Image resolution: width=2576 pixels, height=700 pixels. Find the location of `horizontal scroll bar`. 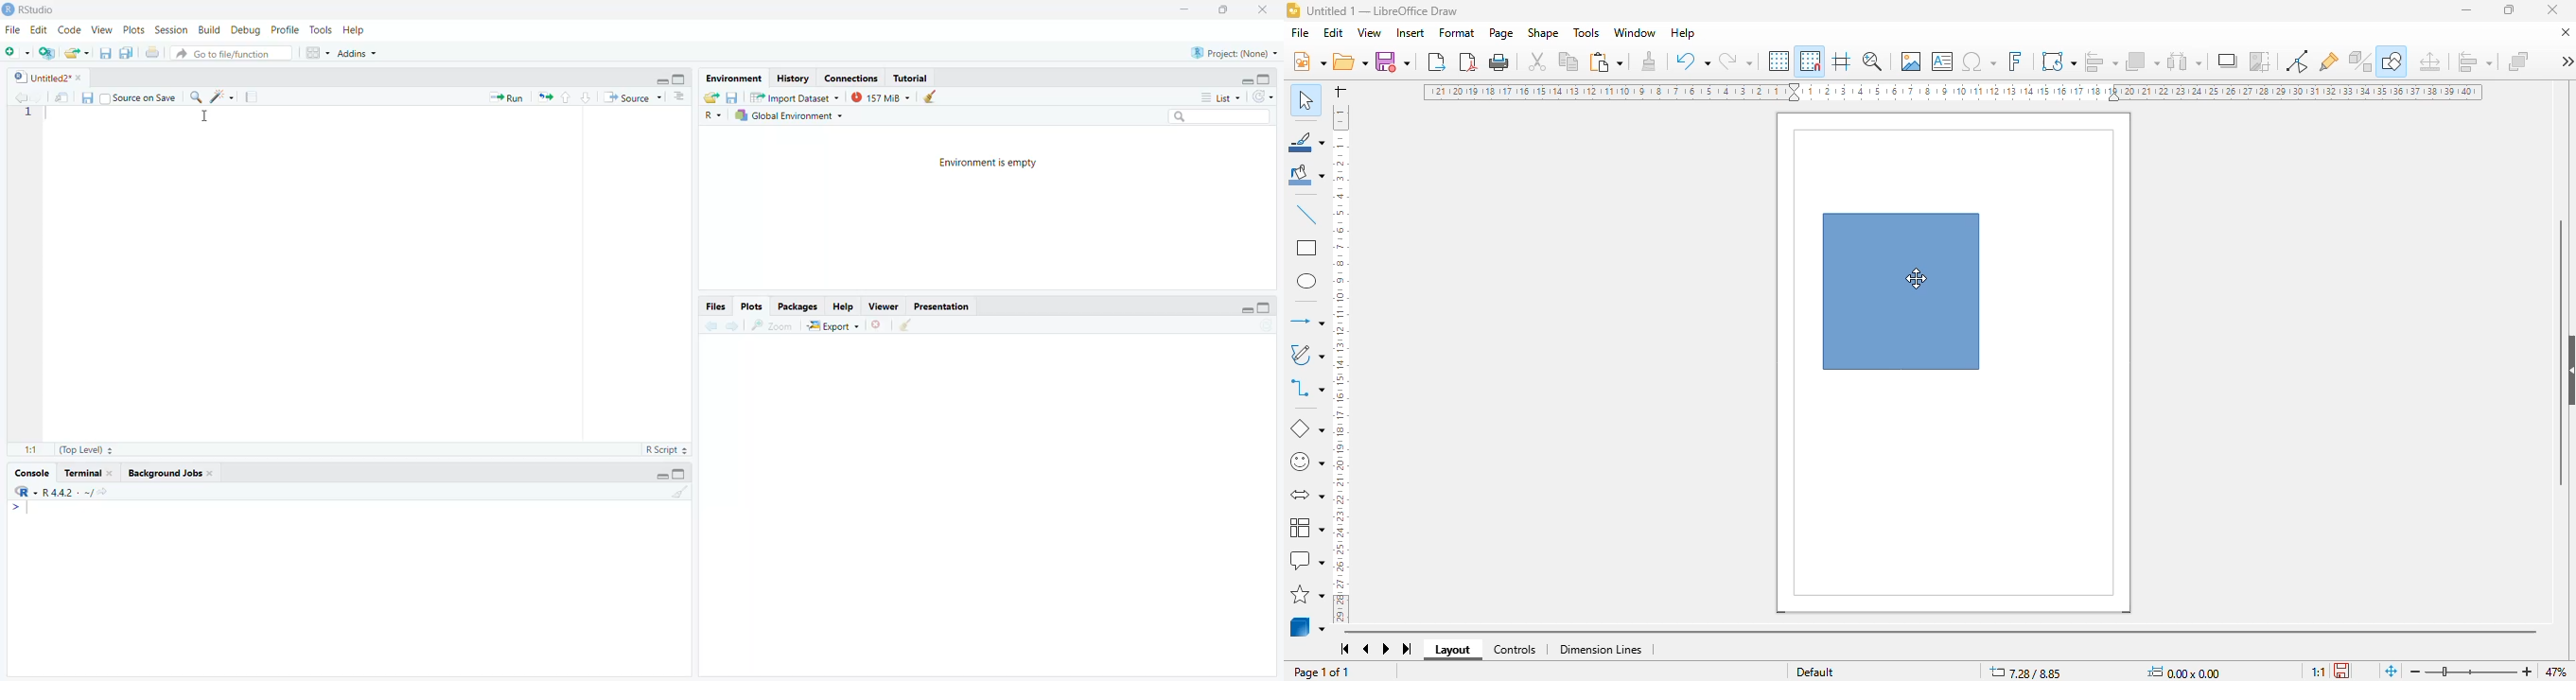

horizontal scroll bar is located at coordinates (1939, 632).